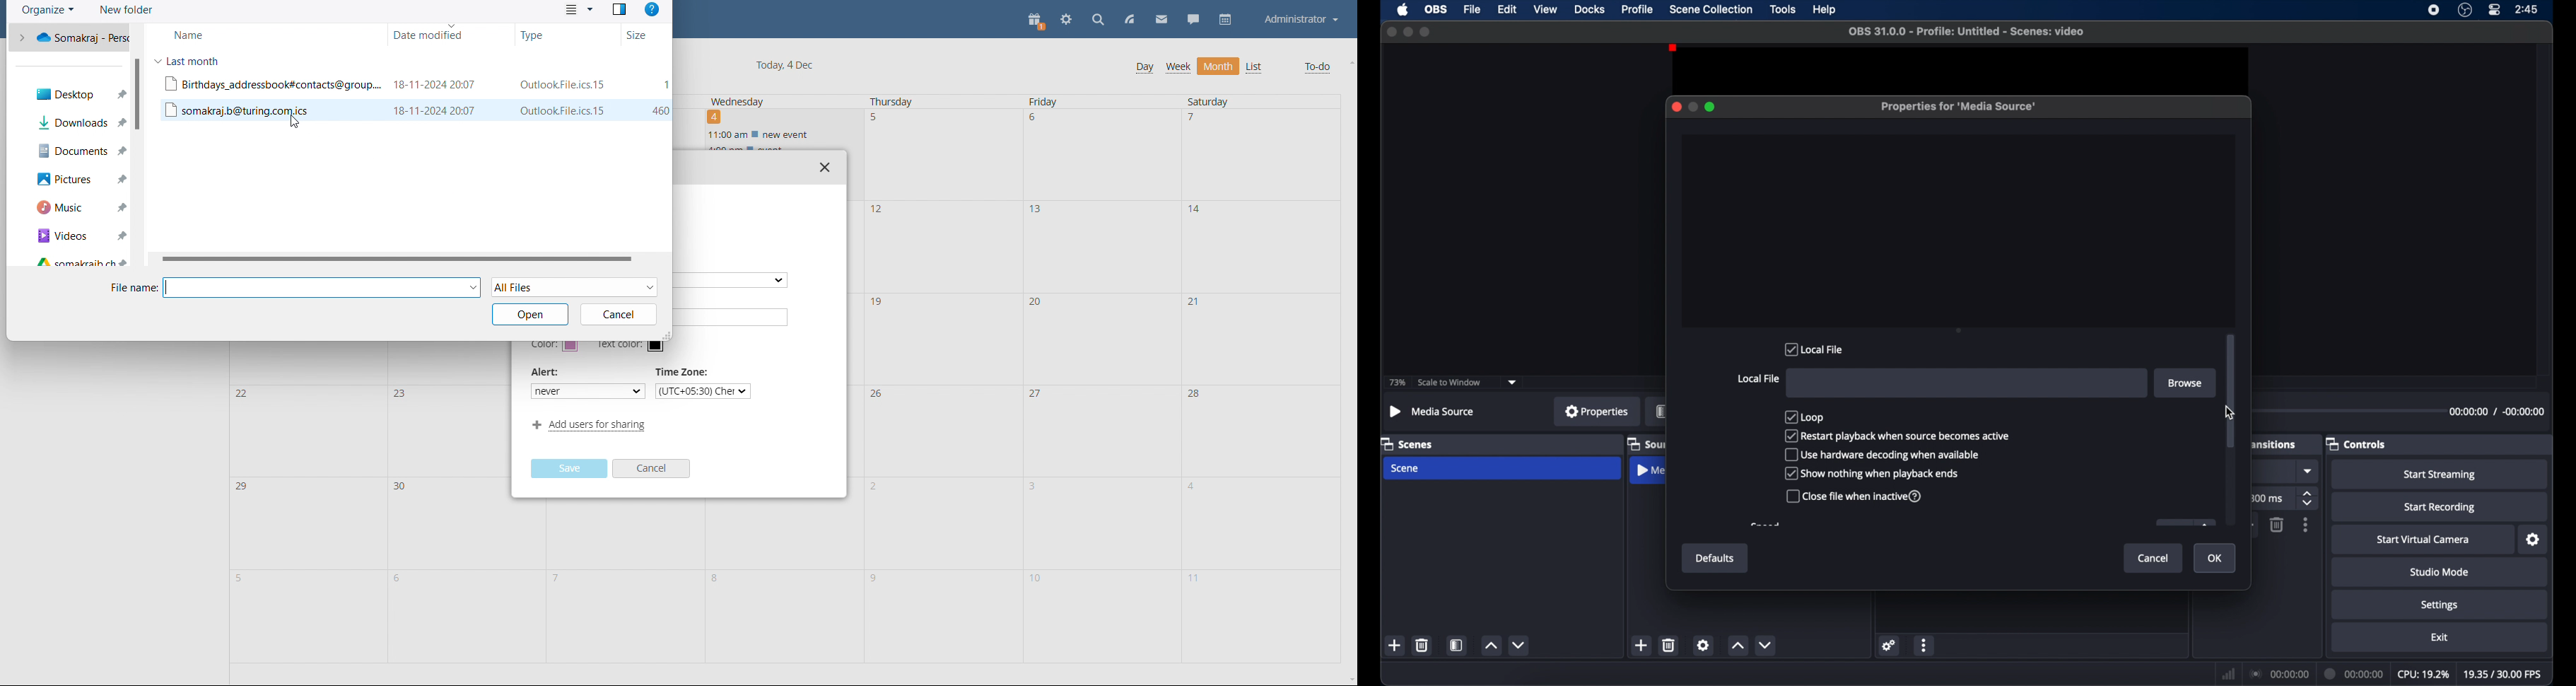 The width and height of the screenshot is (2576, 700). I want to click on moreoptions, so click(1924, 646).